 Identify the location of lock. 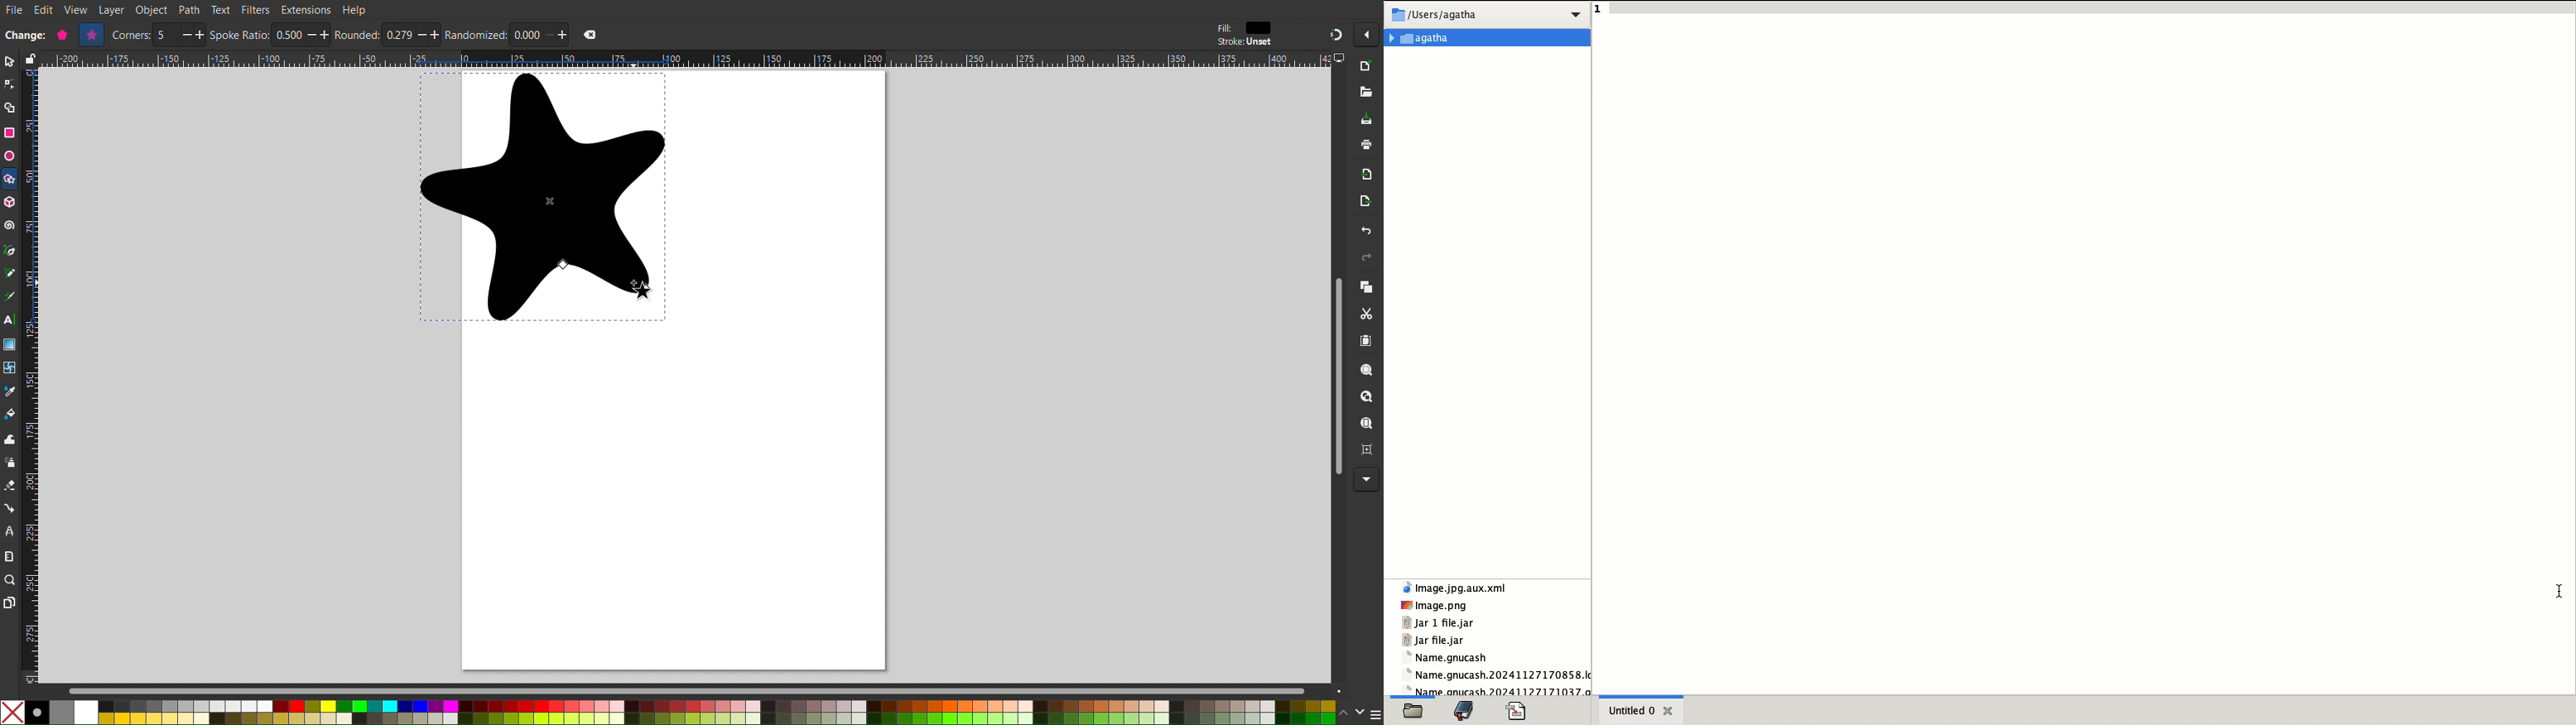
(28, 58).